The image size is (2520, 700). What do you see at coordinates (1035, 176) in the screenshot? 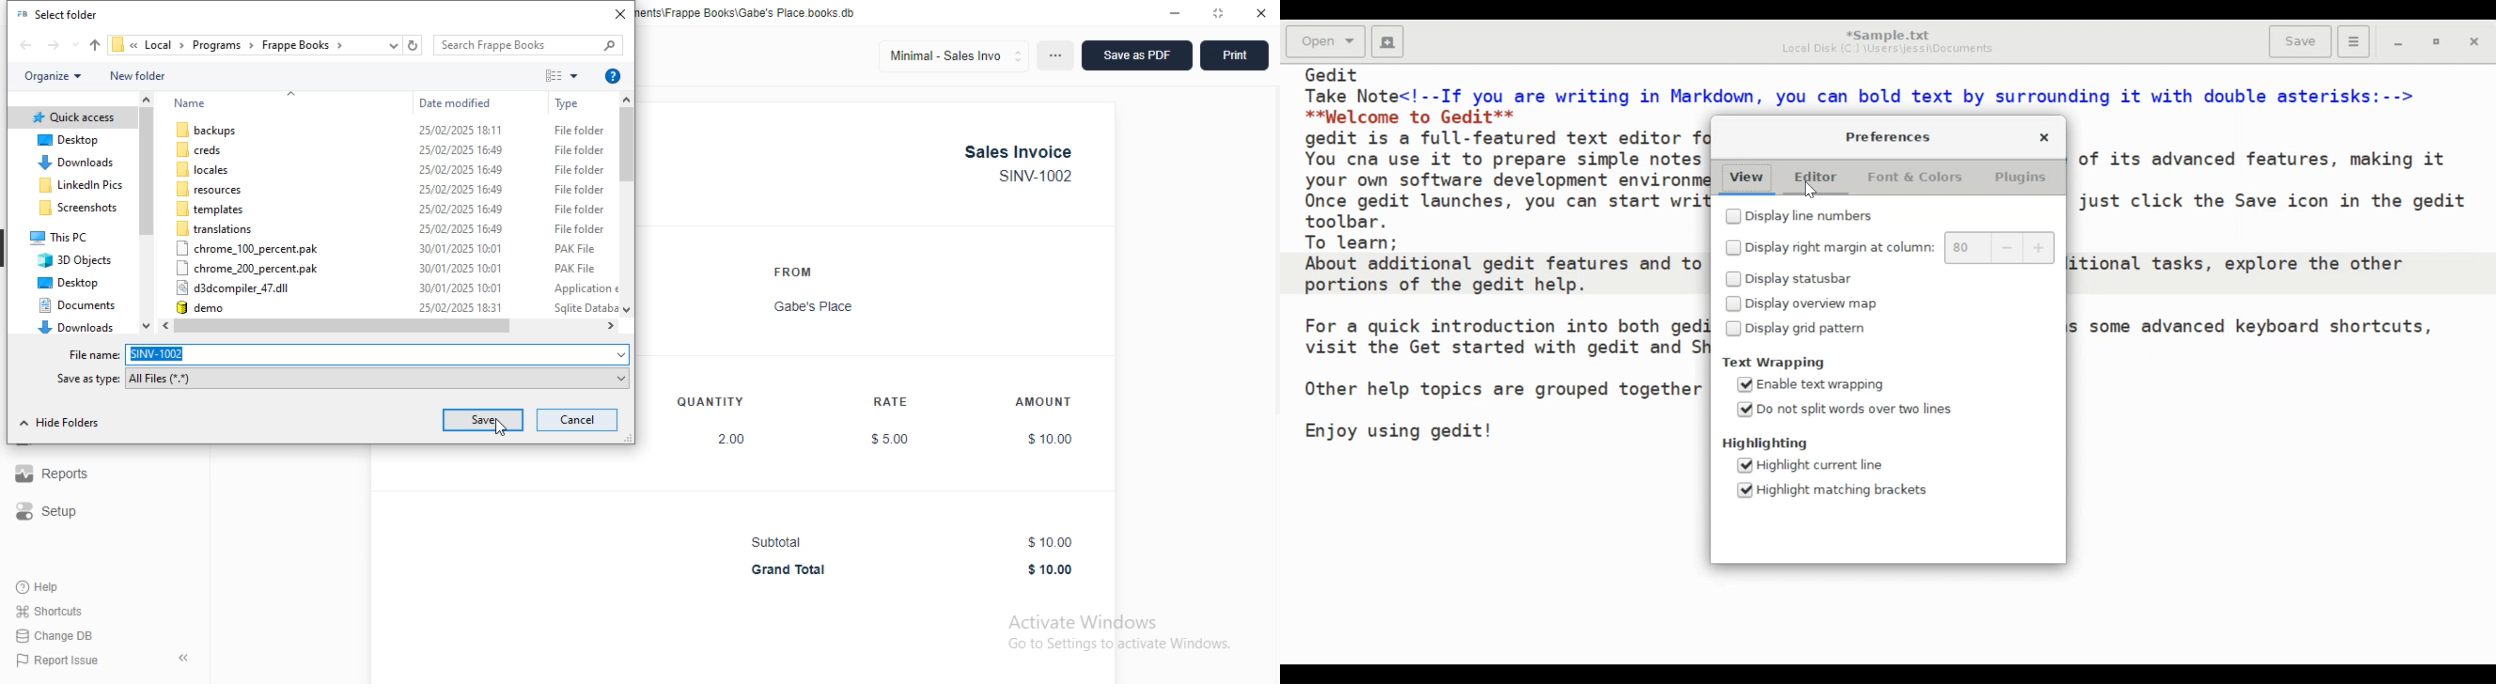
I see `SINV-1002` at bounding box center [1035, 176].